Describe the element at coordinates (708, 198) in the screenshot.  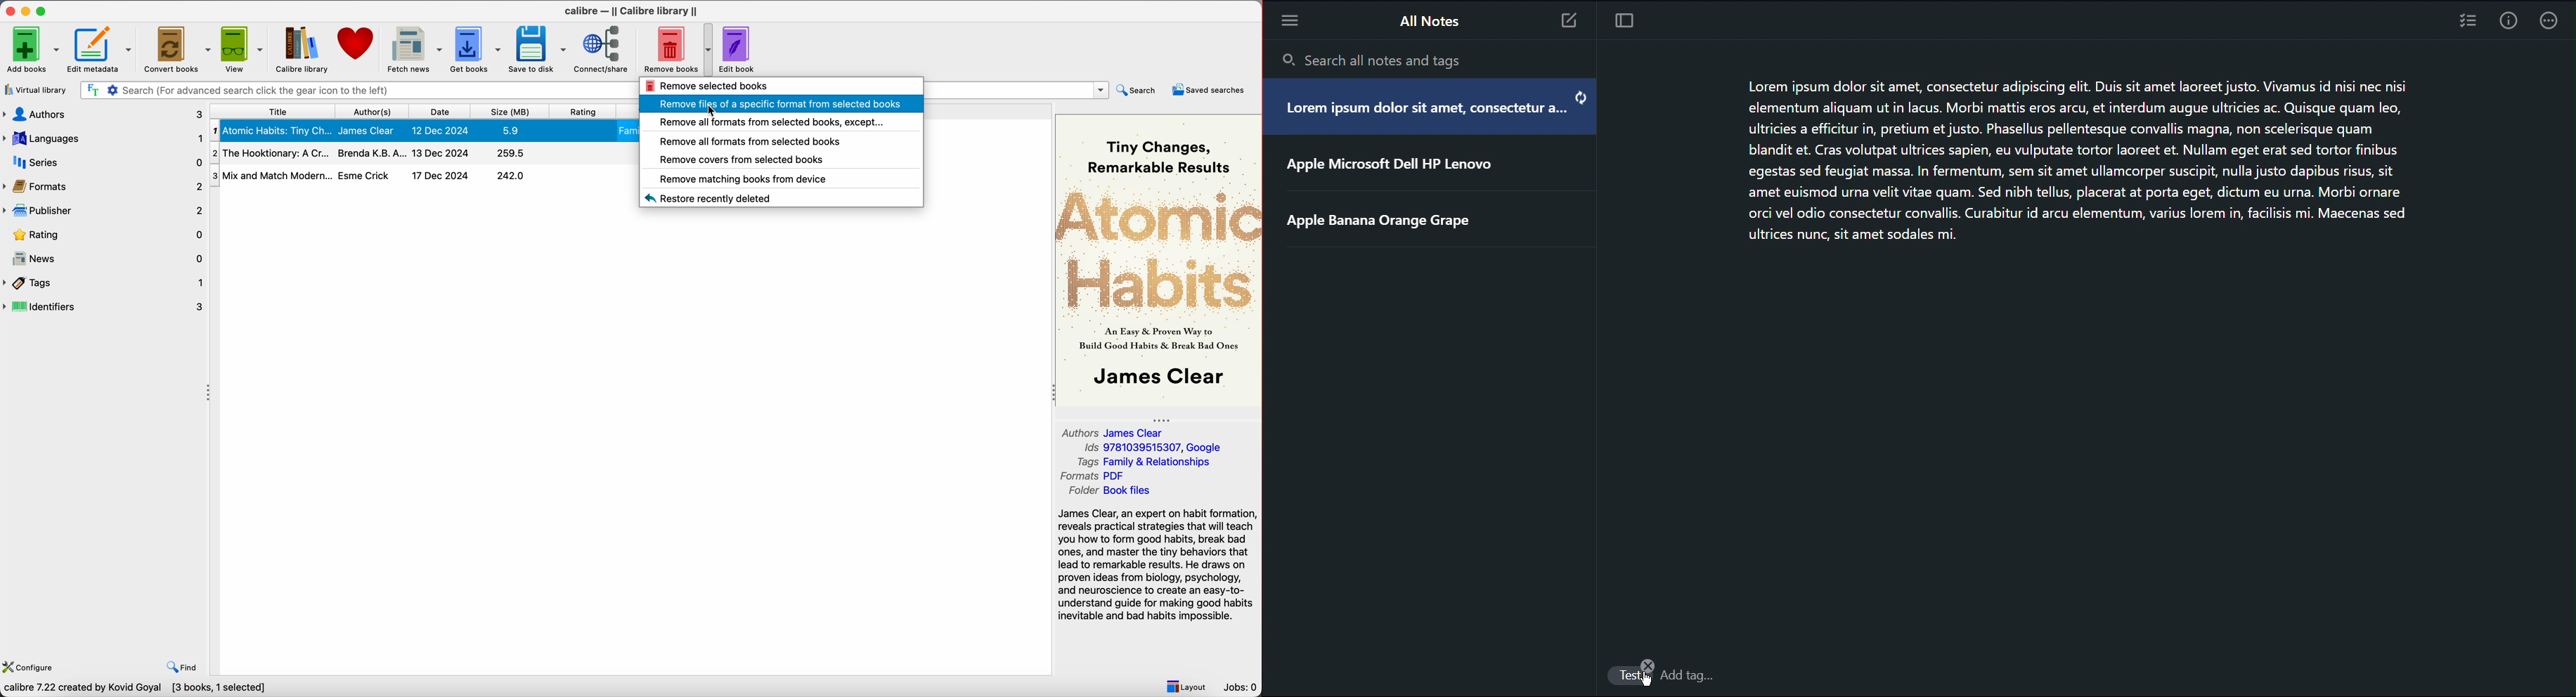
I see `restore recently deleted` at that location.